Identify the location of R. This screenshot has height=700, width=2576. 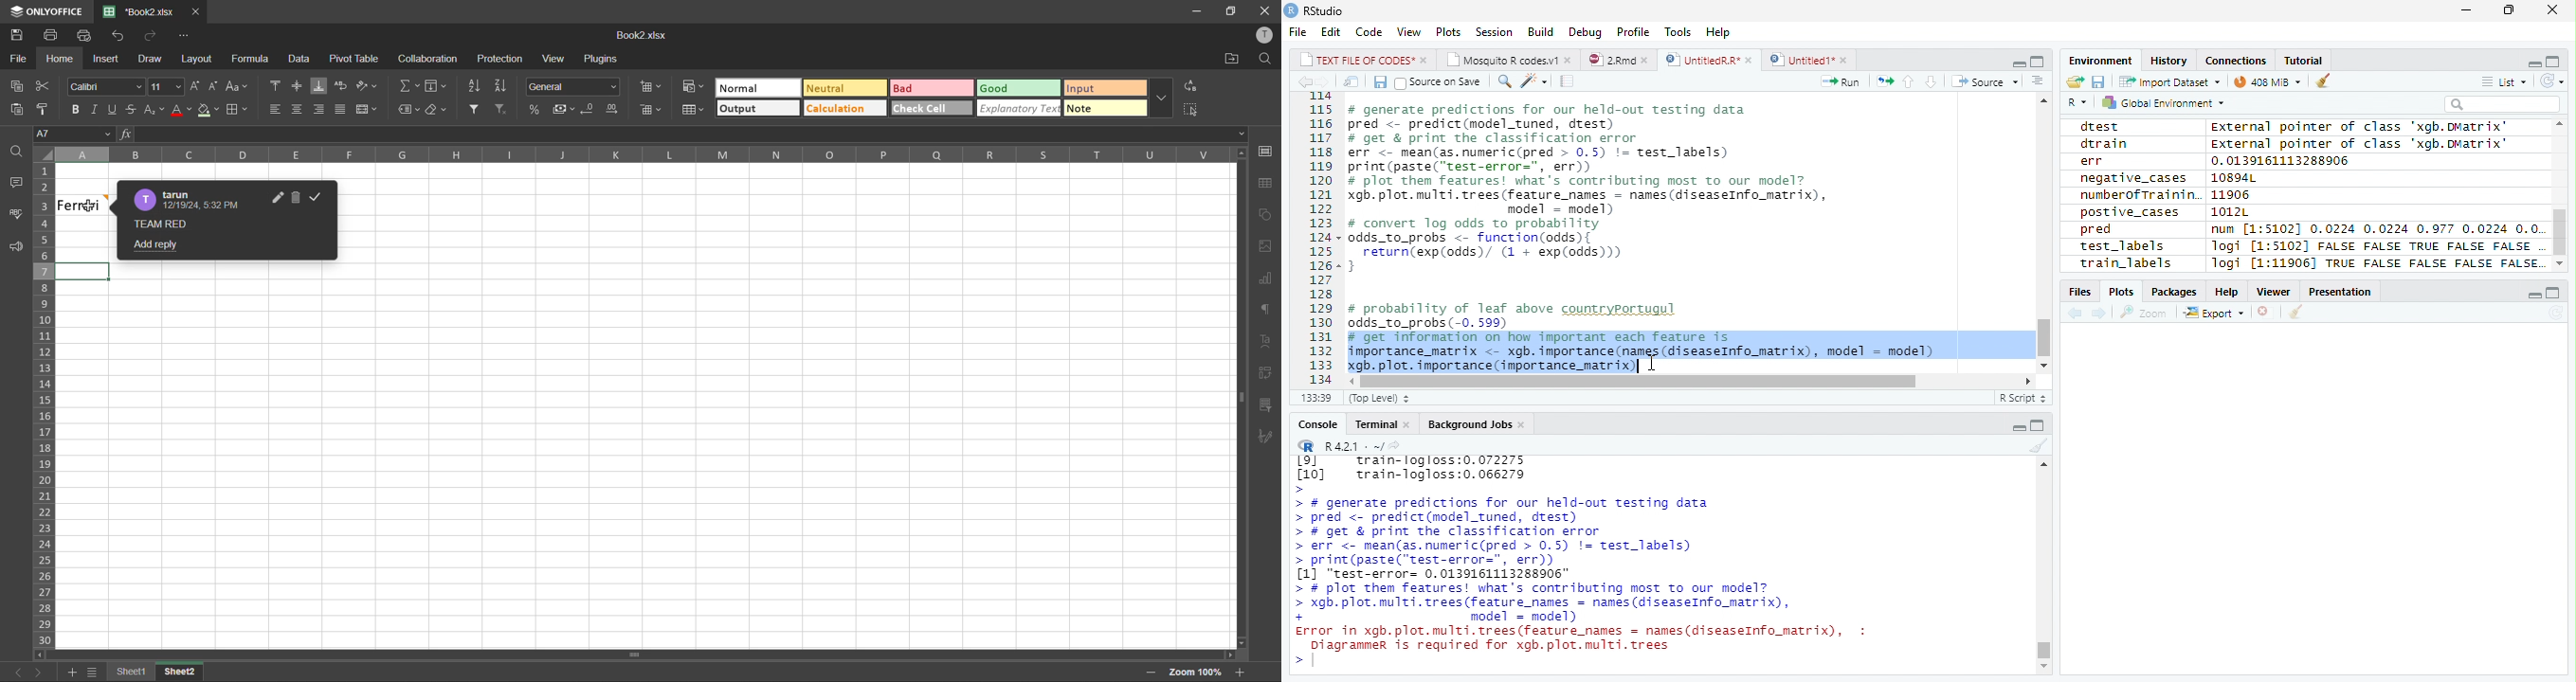
(1304, 445).